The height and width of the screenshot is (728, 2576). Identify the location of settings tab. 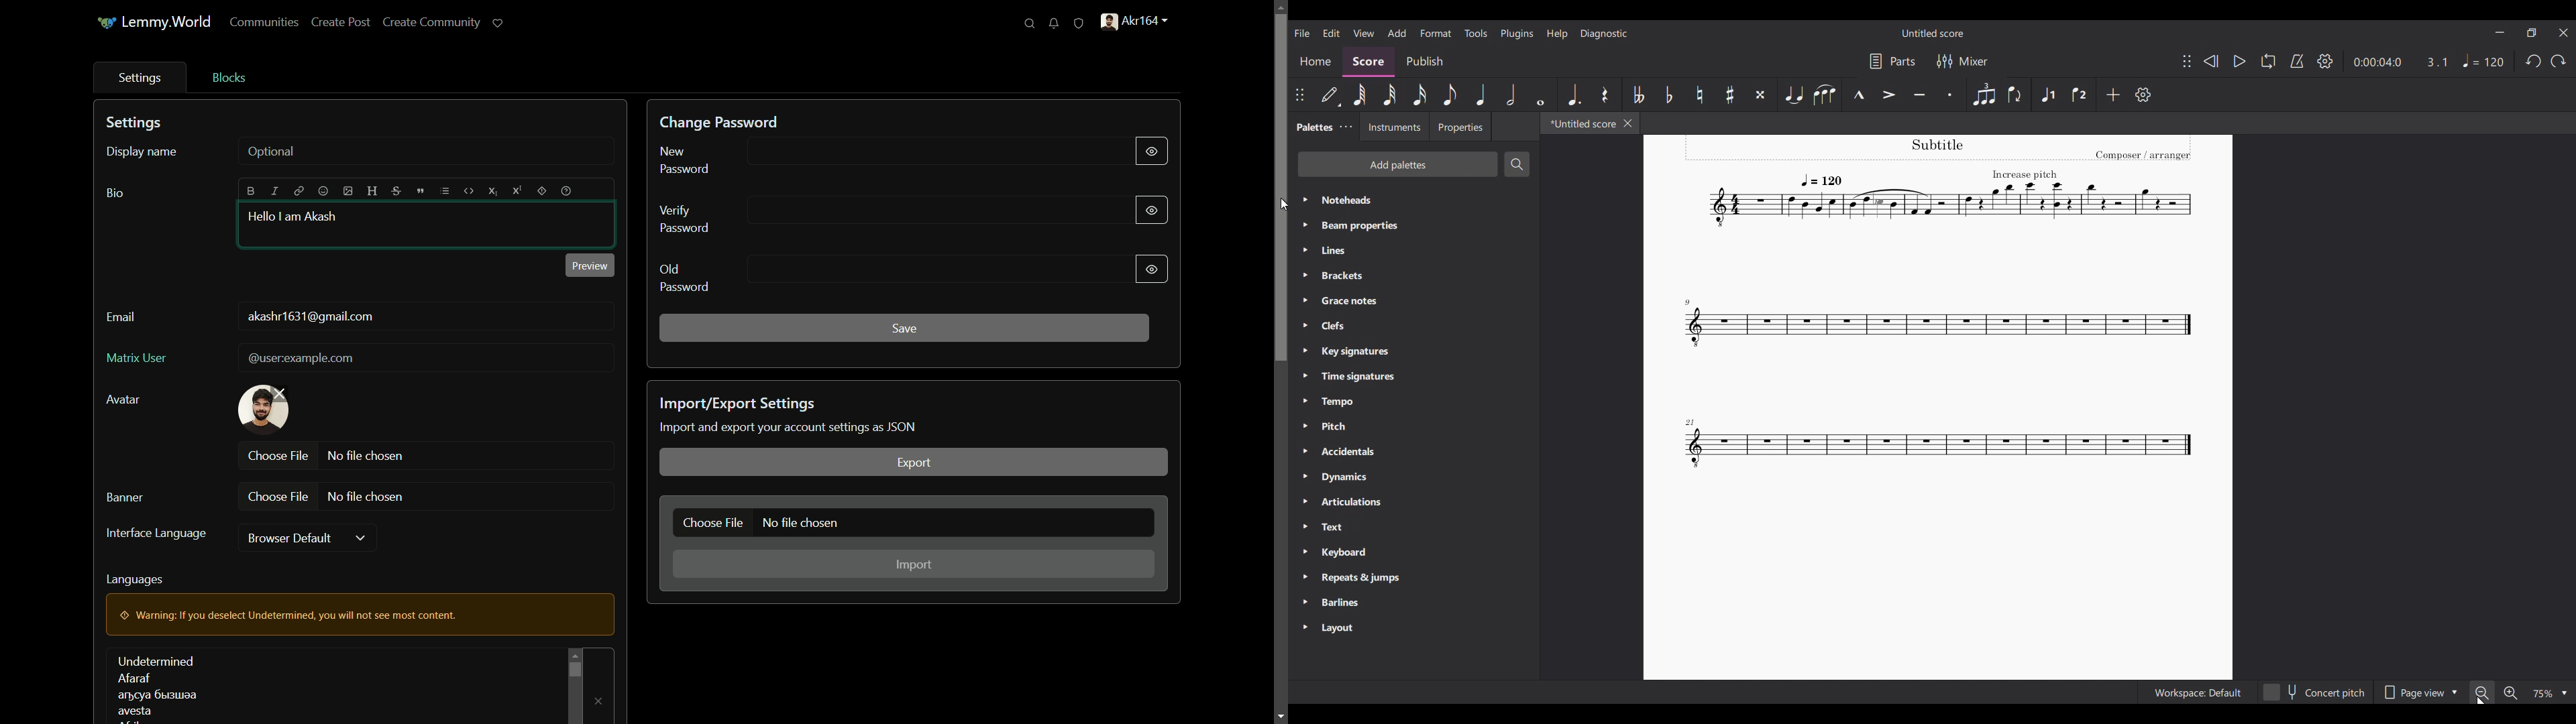
(142, 79).